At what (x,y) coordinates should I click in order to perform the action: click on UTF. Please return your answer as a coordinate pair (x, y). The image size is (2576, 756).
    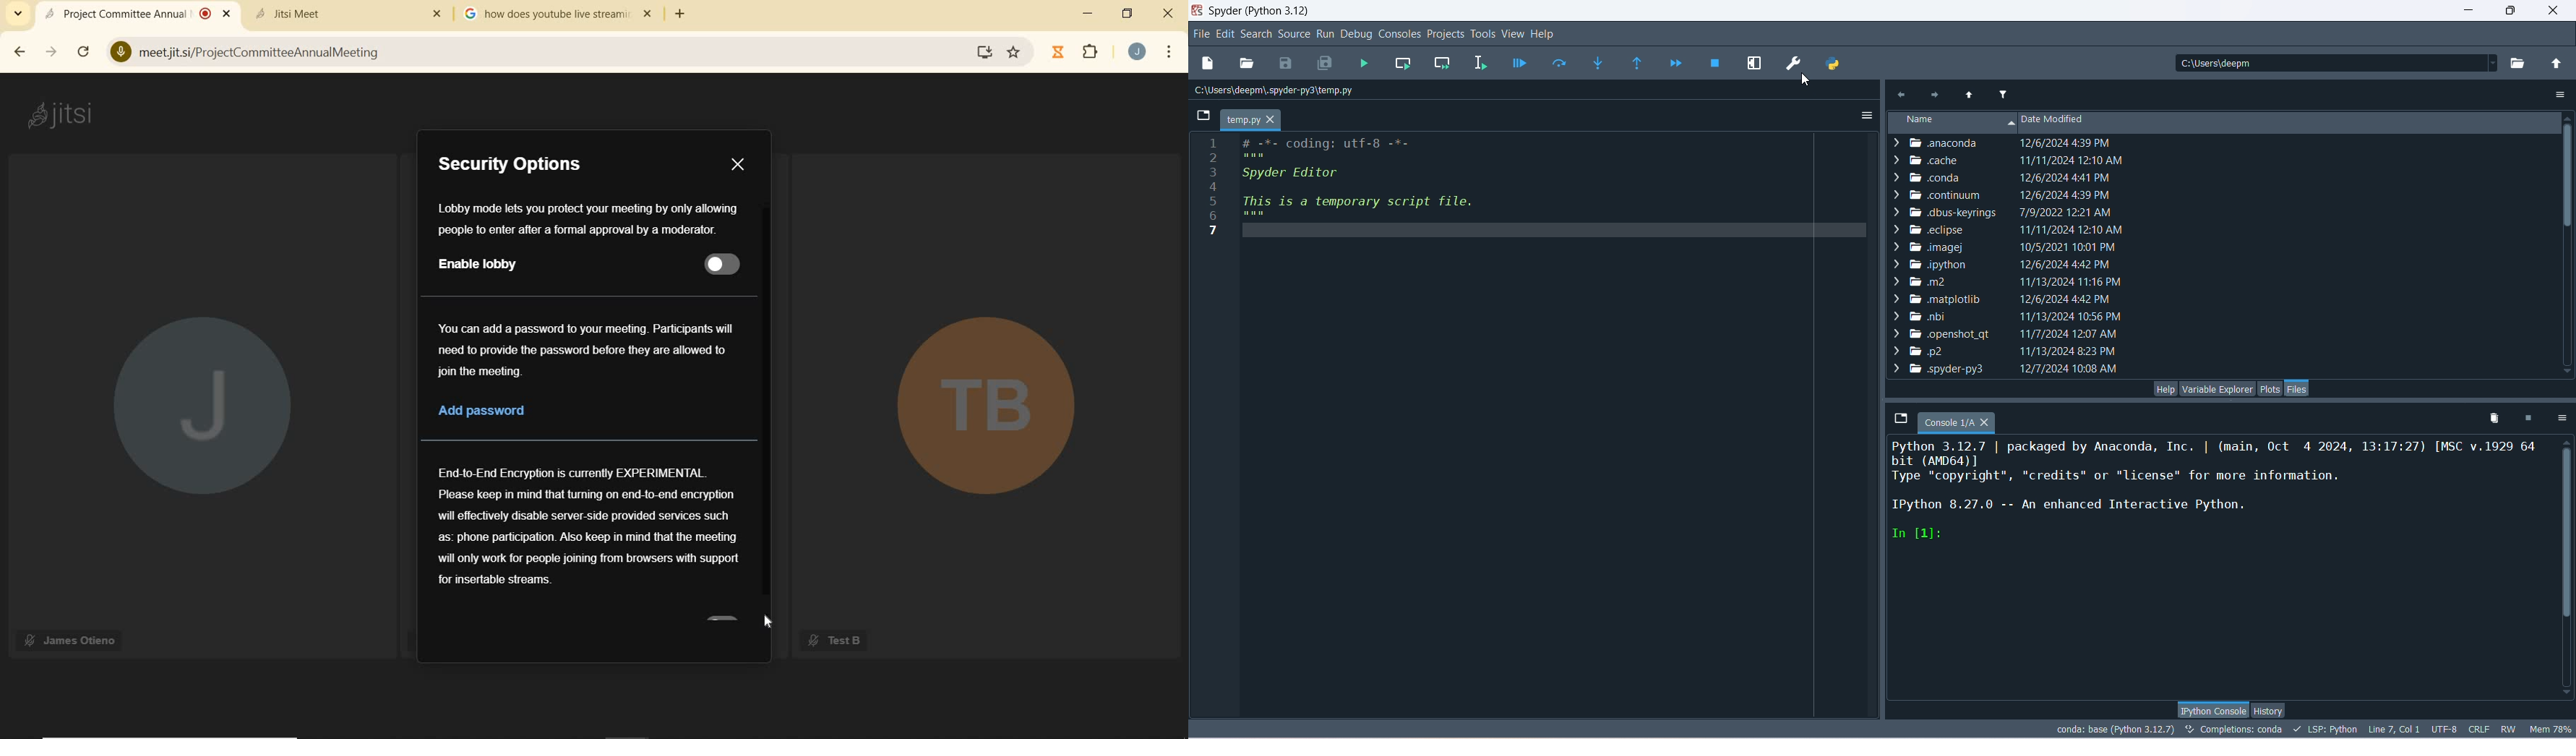
    Looking at the image, I should click on (2445, 728).